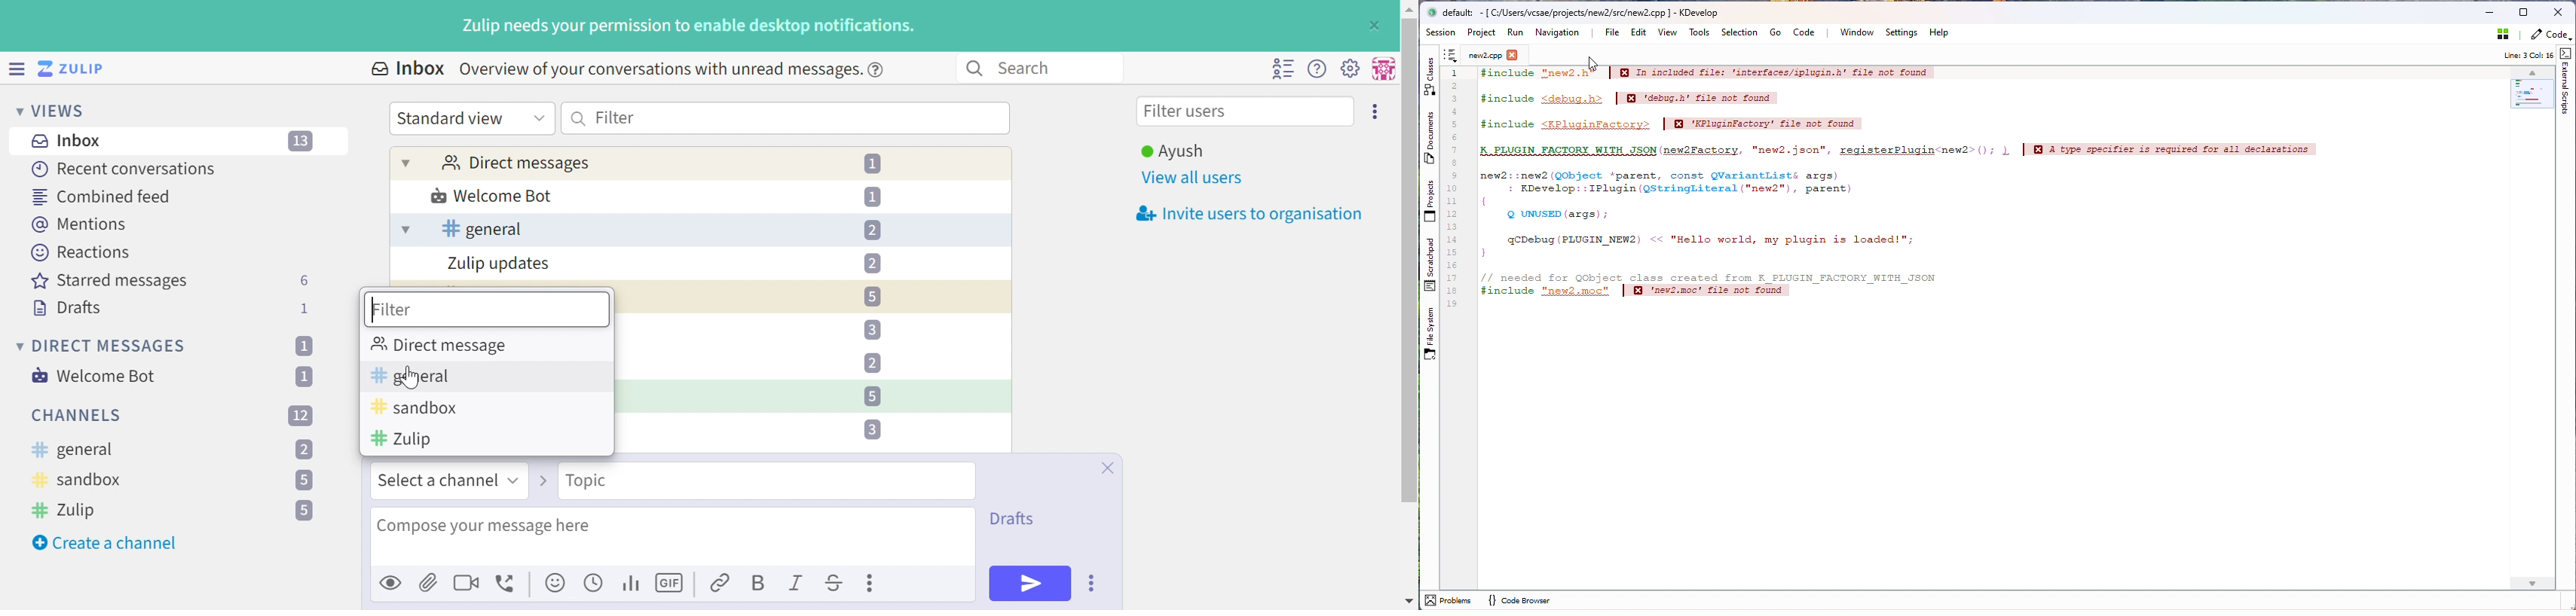 This screenshot has height=616, width=2576. What do you see at coordinates (1093, 583) in the screenshot?
I see `Send options` at bounding box center [1093, 583].